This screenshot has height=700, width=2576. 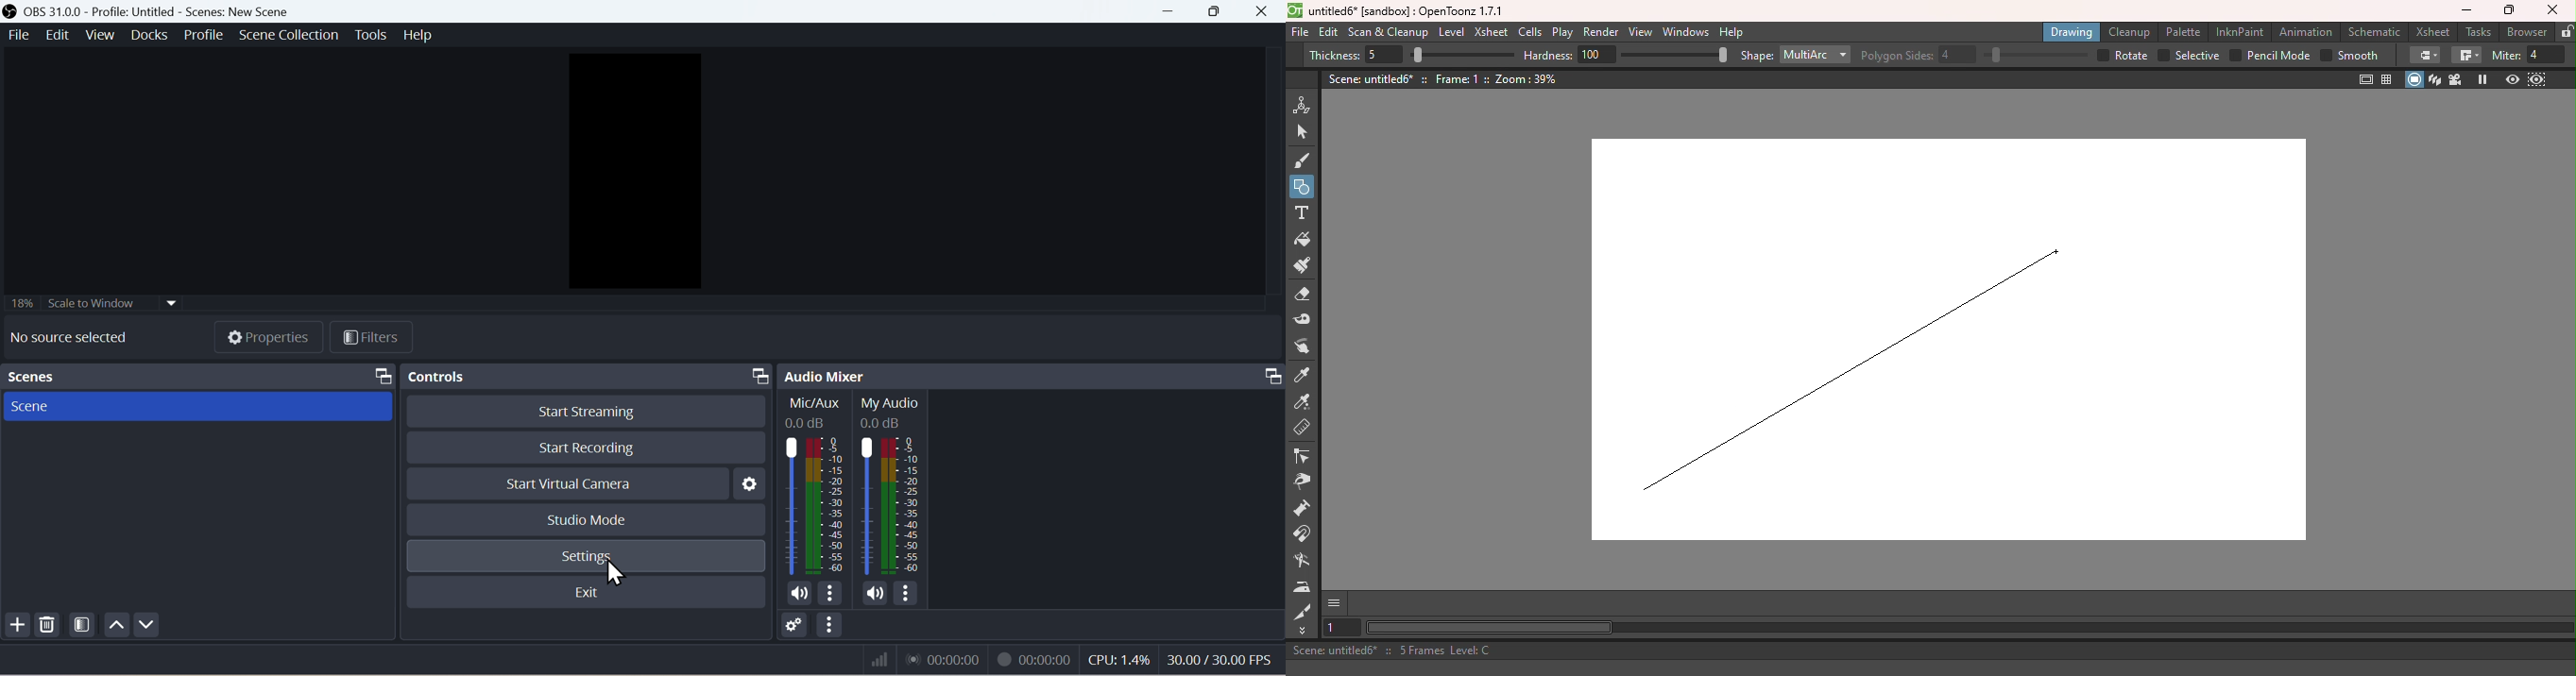 I want to click on volume, so click(x=799, y=594).